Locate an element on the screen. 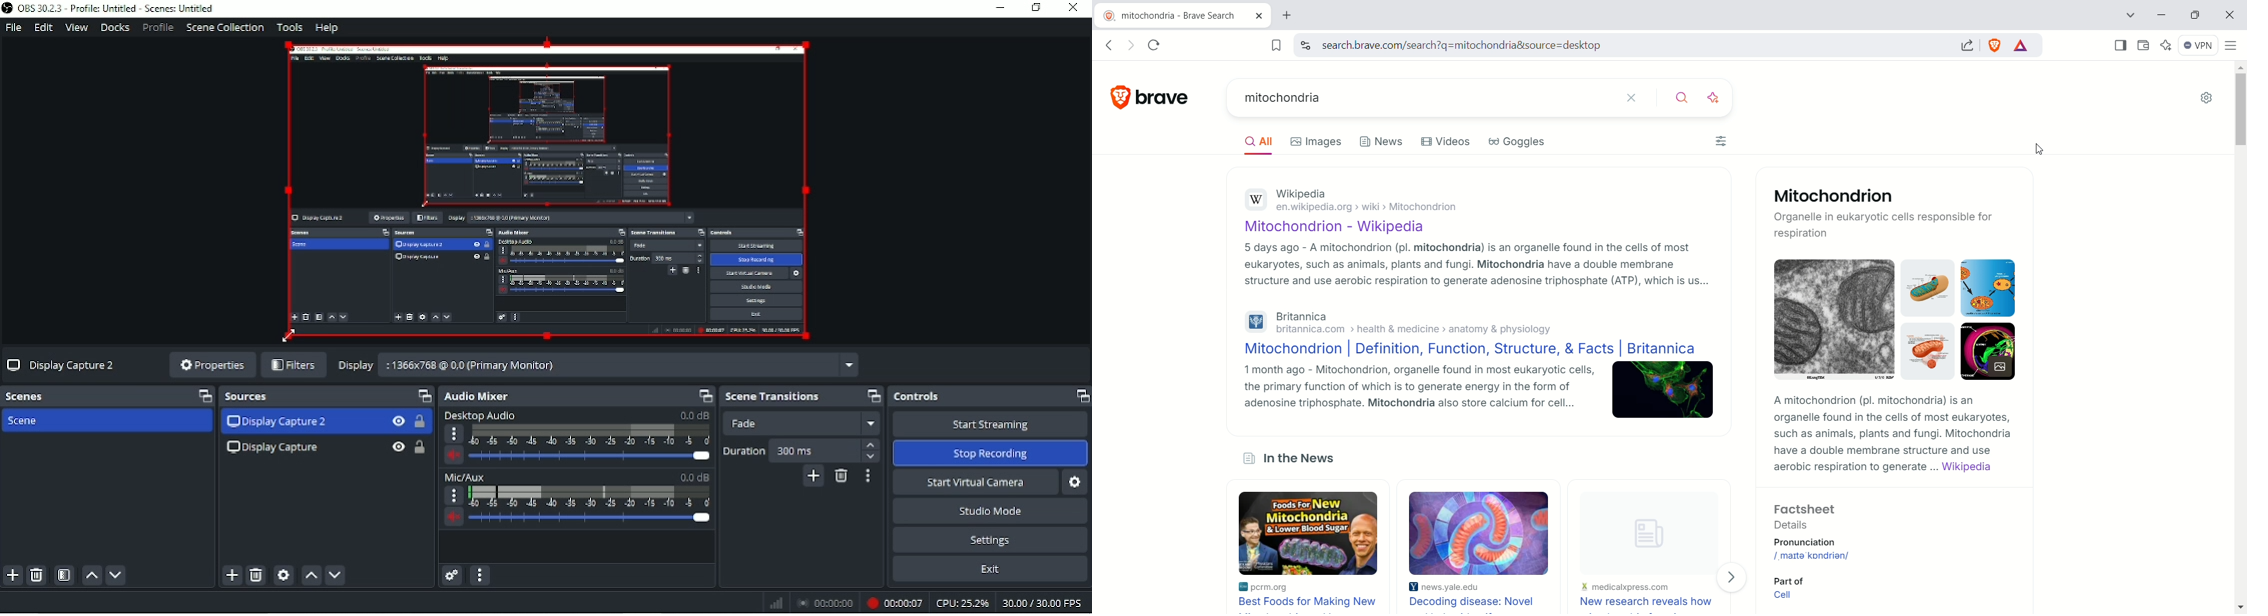 The width and height of the screenshot is (2268, 616). Display Capture is located at coordinates (271, 448).